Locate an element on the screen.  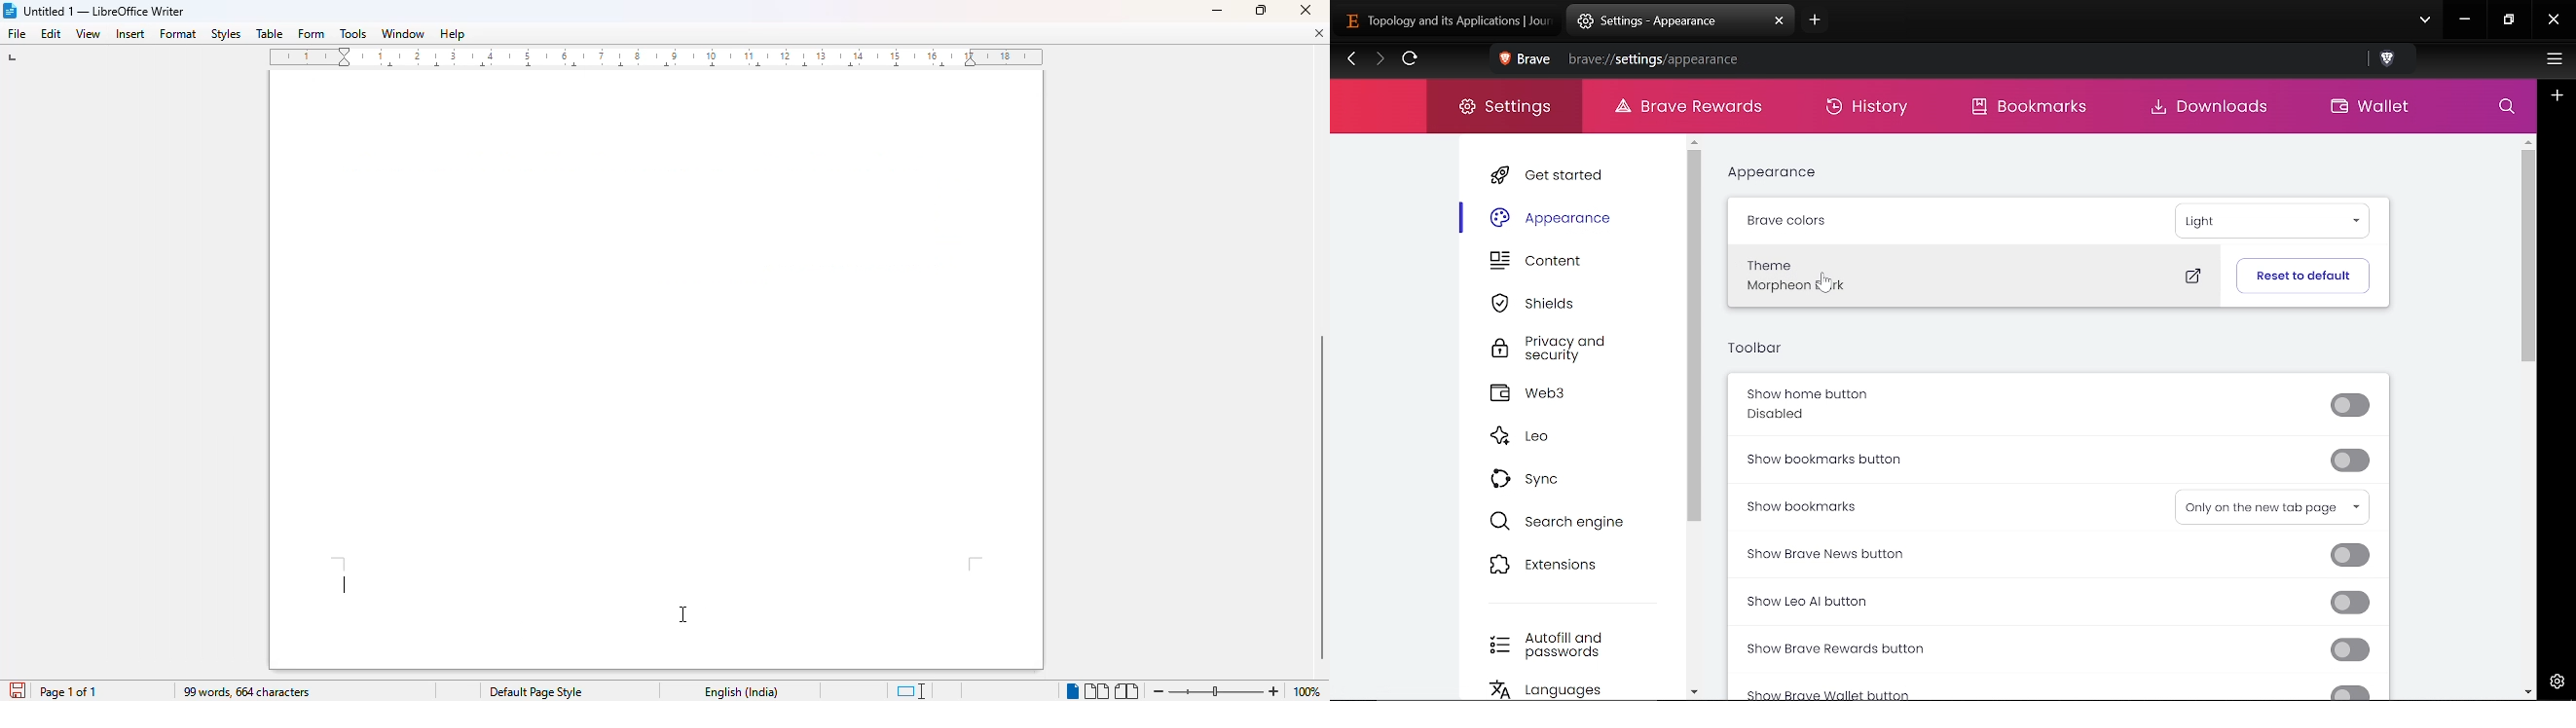
Downloads is located at coordinates (2214, 108).